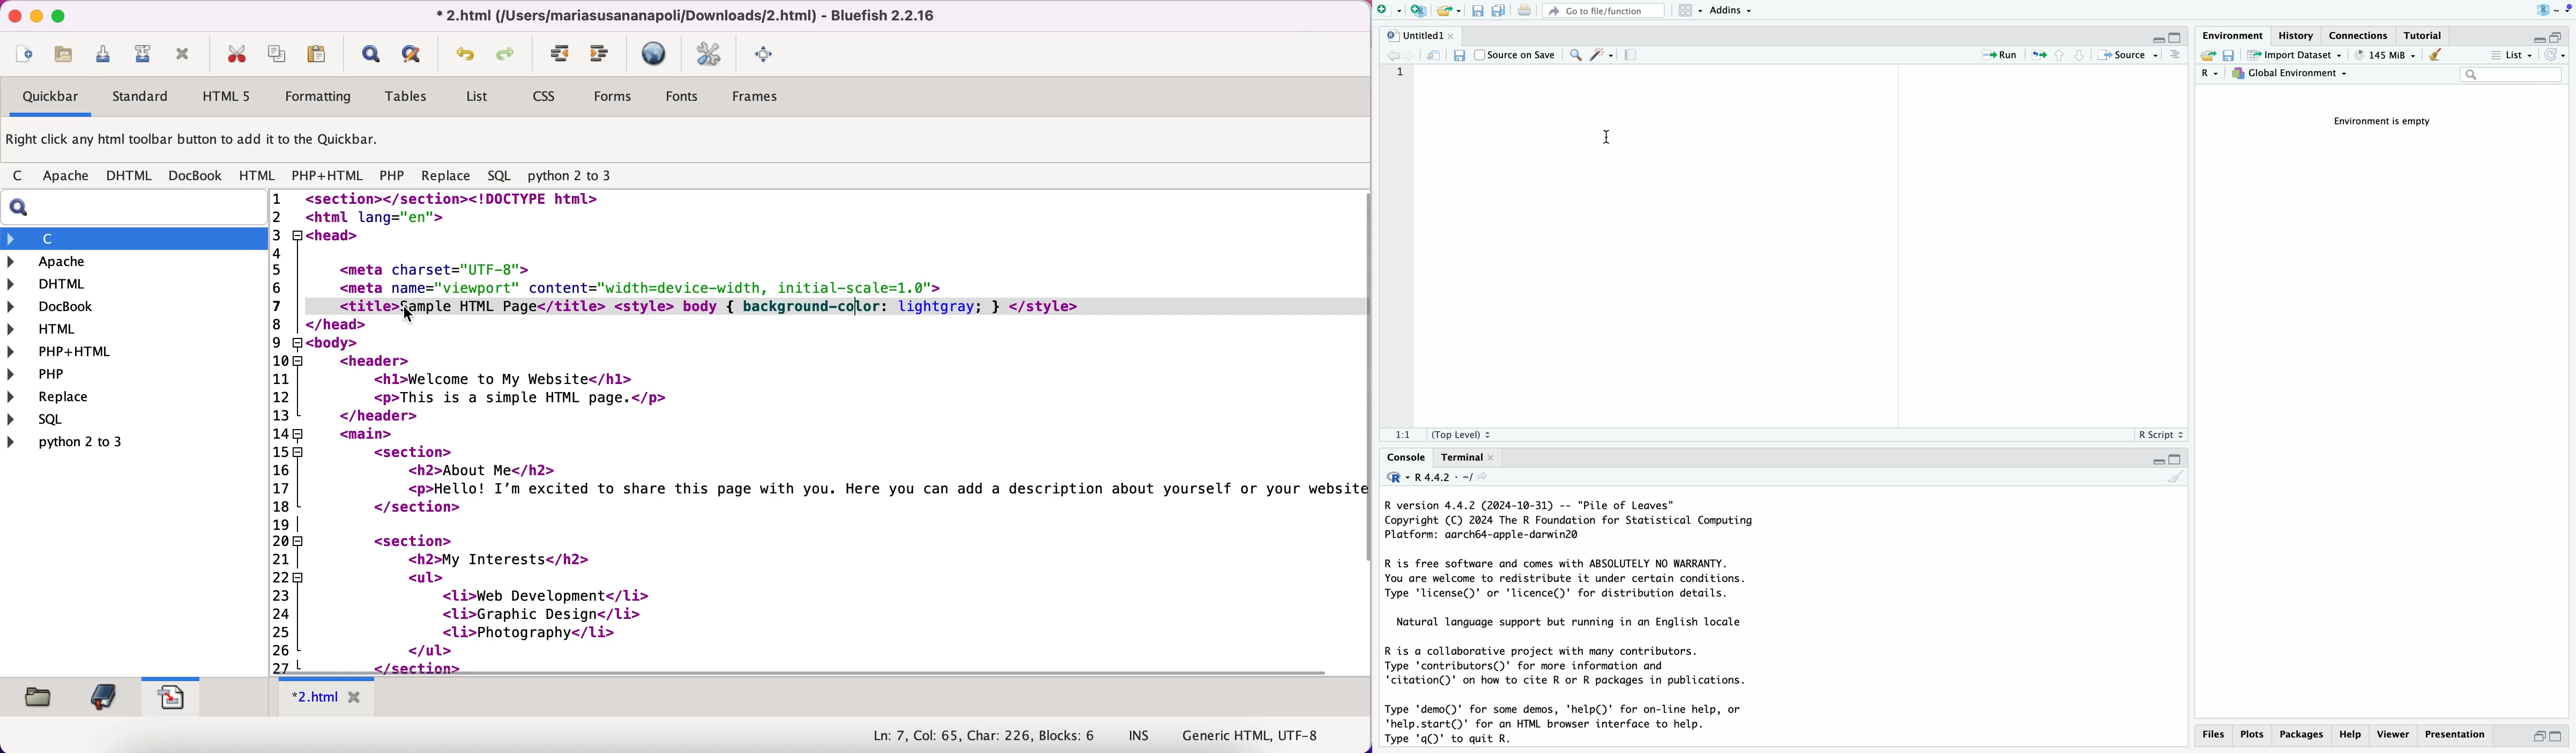 This screenshot has height=756, width=2576. Describe the element at coordinates (1401, 457) in the screenshot. I see `console` at that location.